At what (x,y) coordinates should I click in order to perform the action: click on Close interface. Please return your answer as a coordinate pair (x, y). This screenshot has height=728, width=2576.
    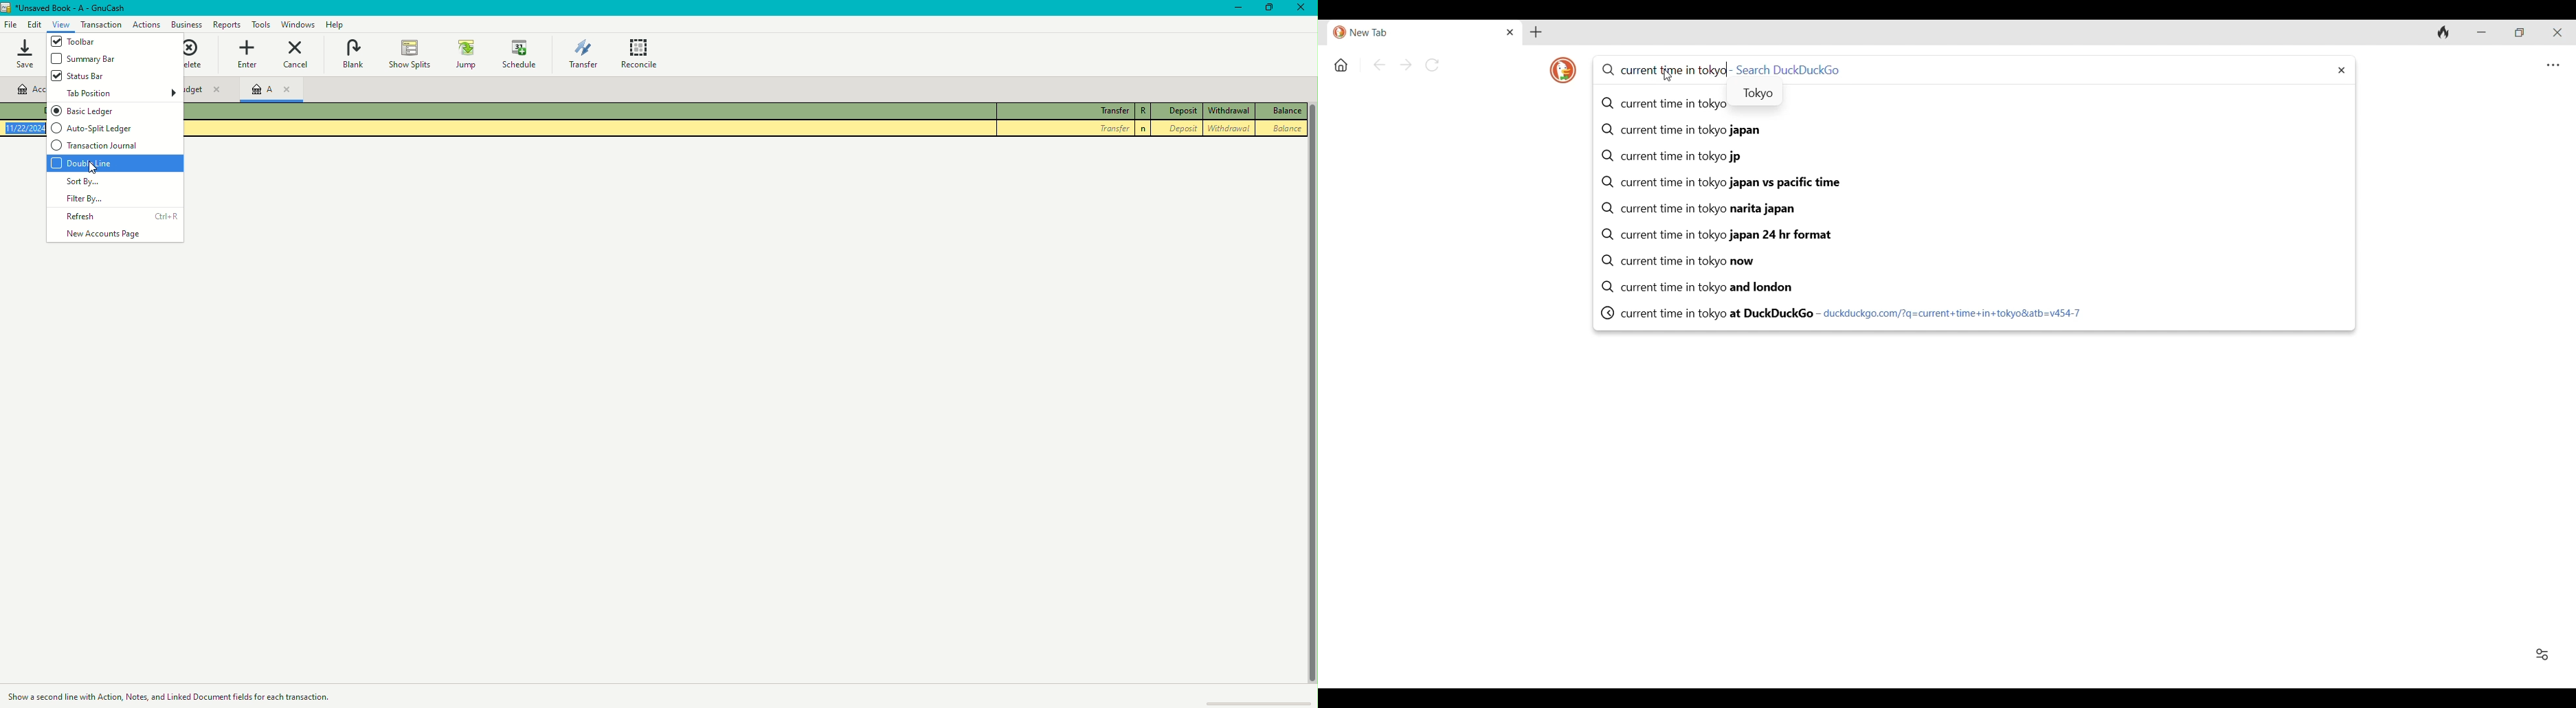
    Looking at the image, I should click on (2558, 33).